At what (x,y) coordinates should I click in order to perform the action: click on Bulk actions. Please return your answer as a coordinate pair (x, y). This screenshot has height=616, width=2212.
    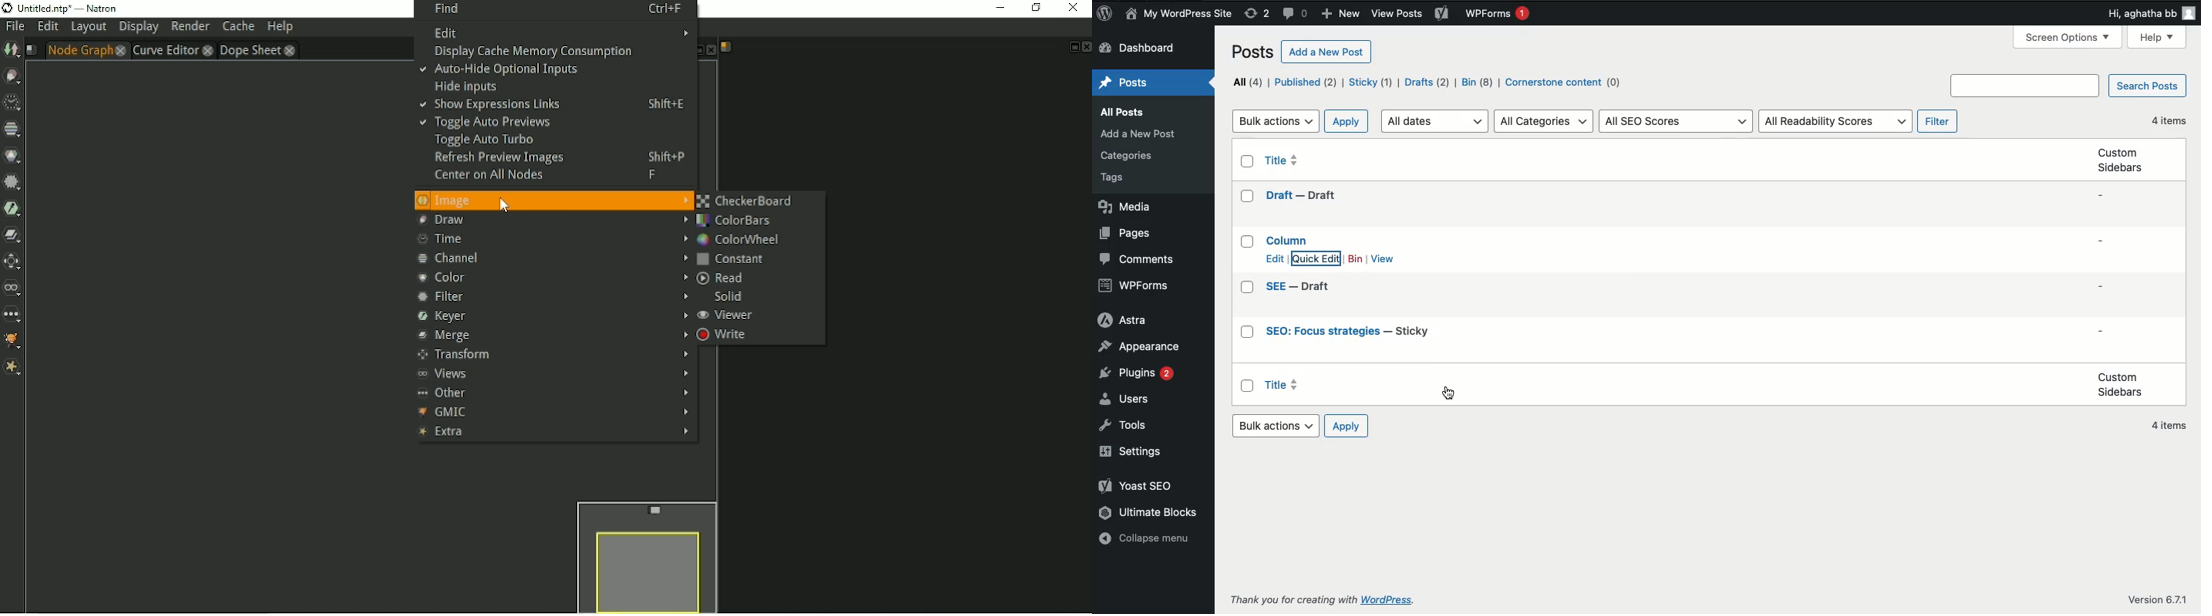
    Looking at the image, I should click on (1276, 120).